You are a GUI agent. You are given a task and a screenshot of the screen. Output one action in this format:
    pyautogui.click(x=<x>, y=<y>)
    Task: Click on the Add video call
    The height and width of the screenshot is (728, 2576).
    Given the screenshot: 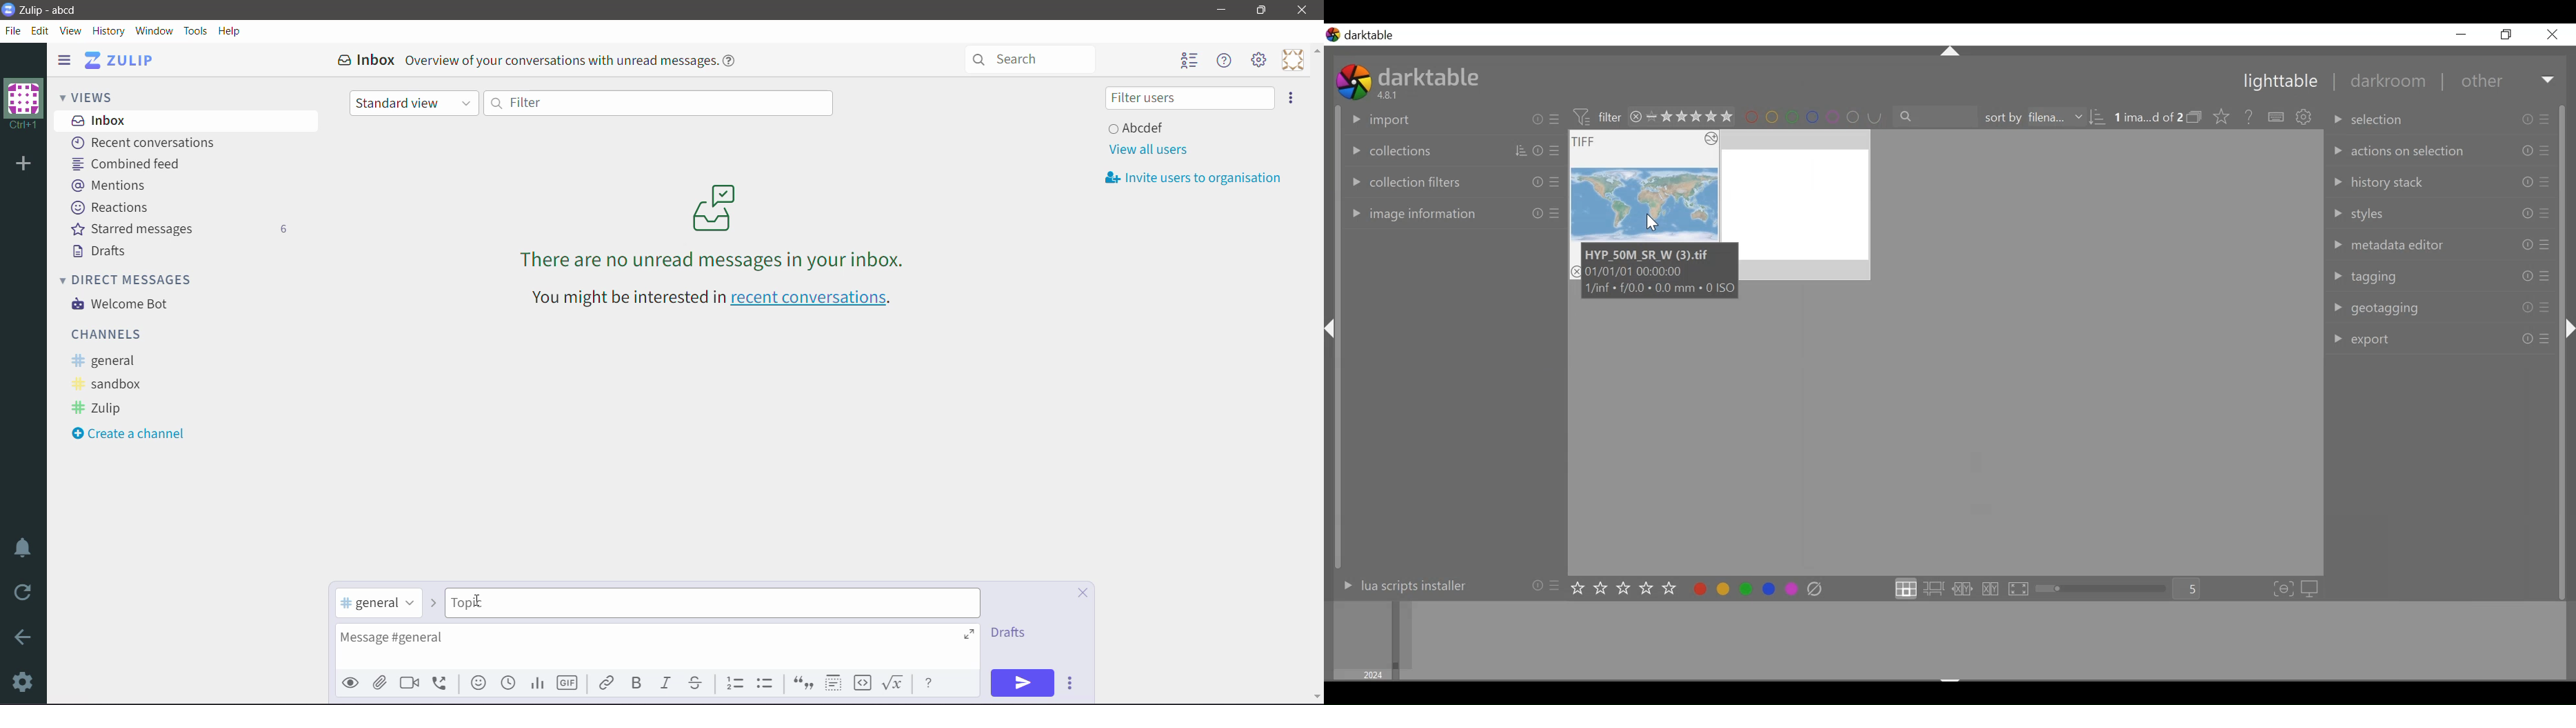 What is the action you would take?
    pyautogui.click(x=408, y=683)
    